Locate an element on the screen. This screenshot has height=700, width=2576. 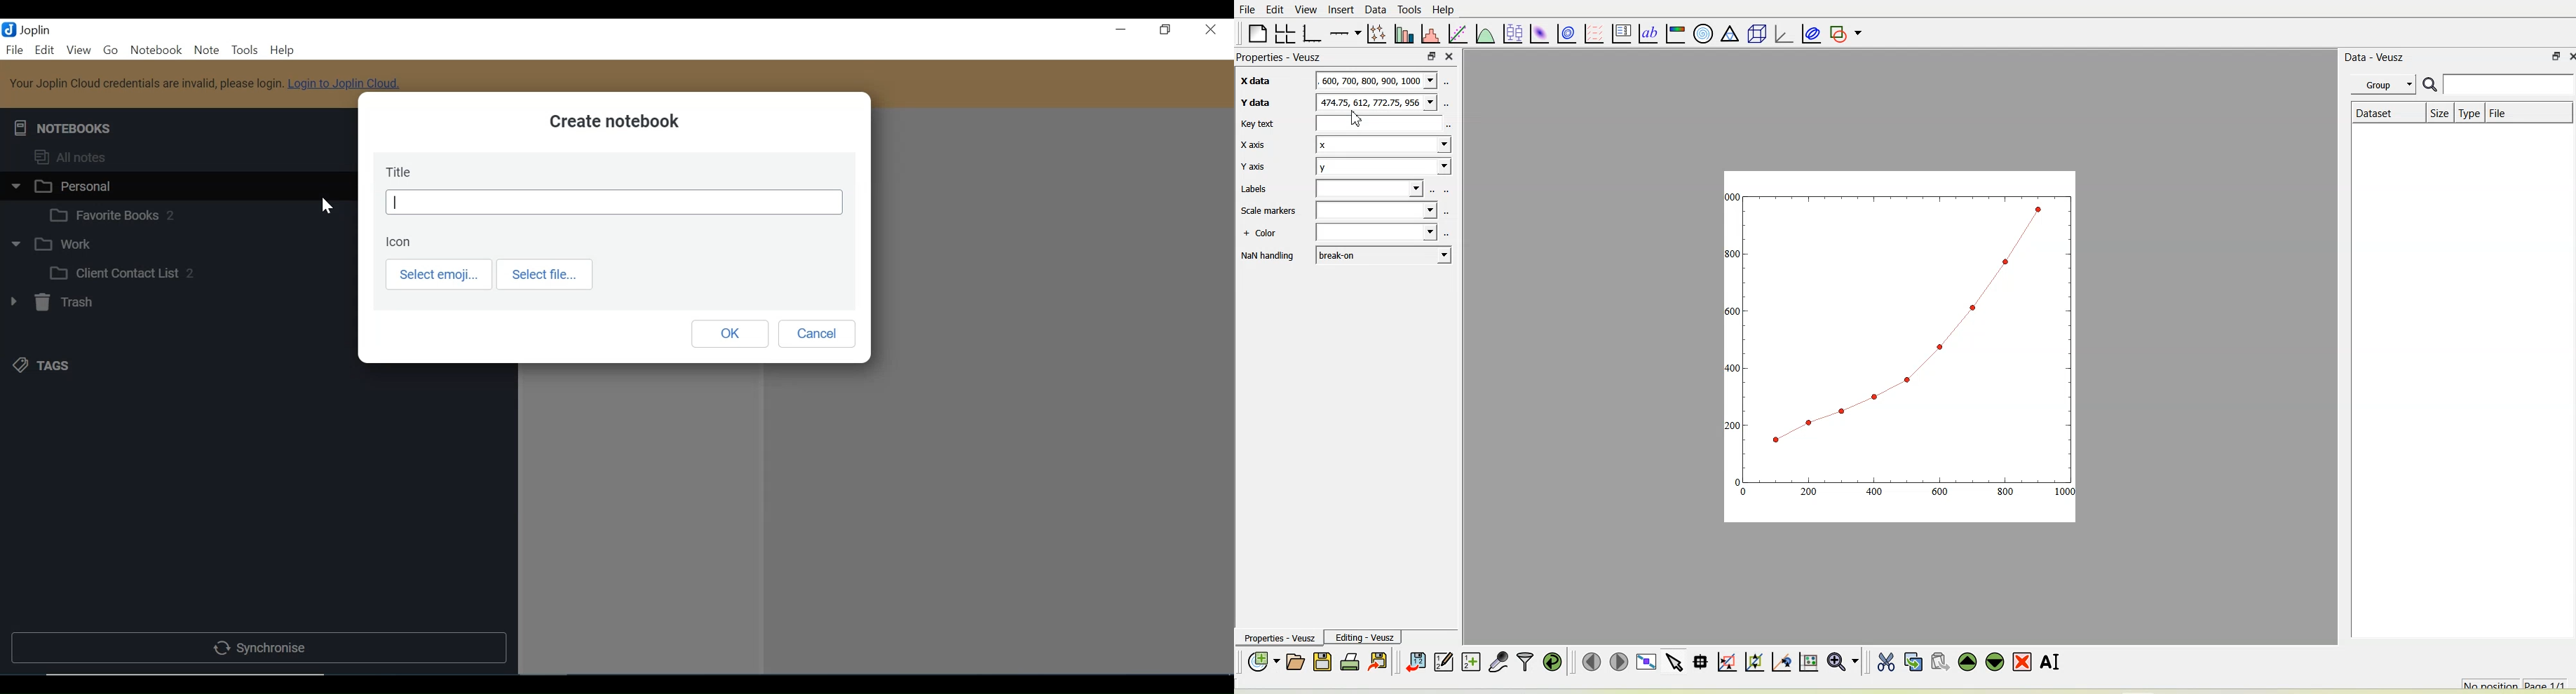
Notebook is located at coordinates (175, 185).